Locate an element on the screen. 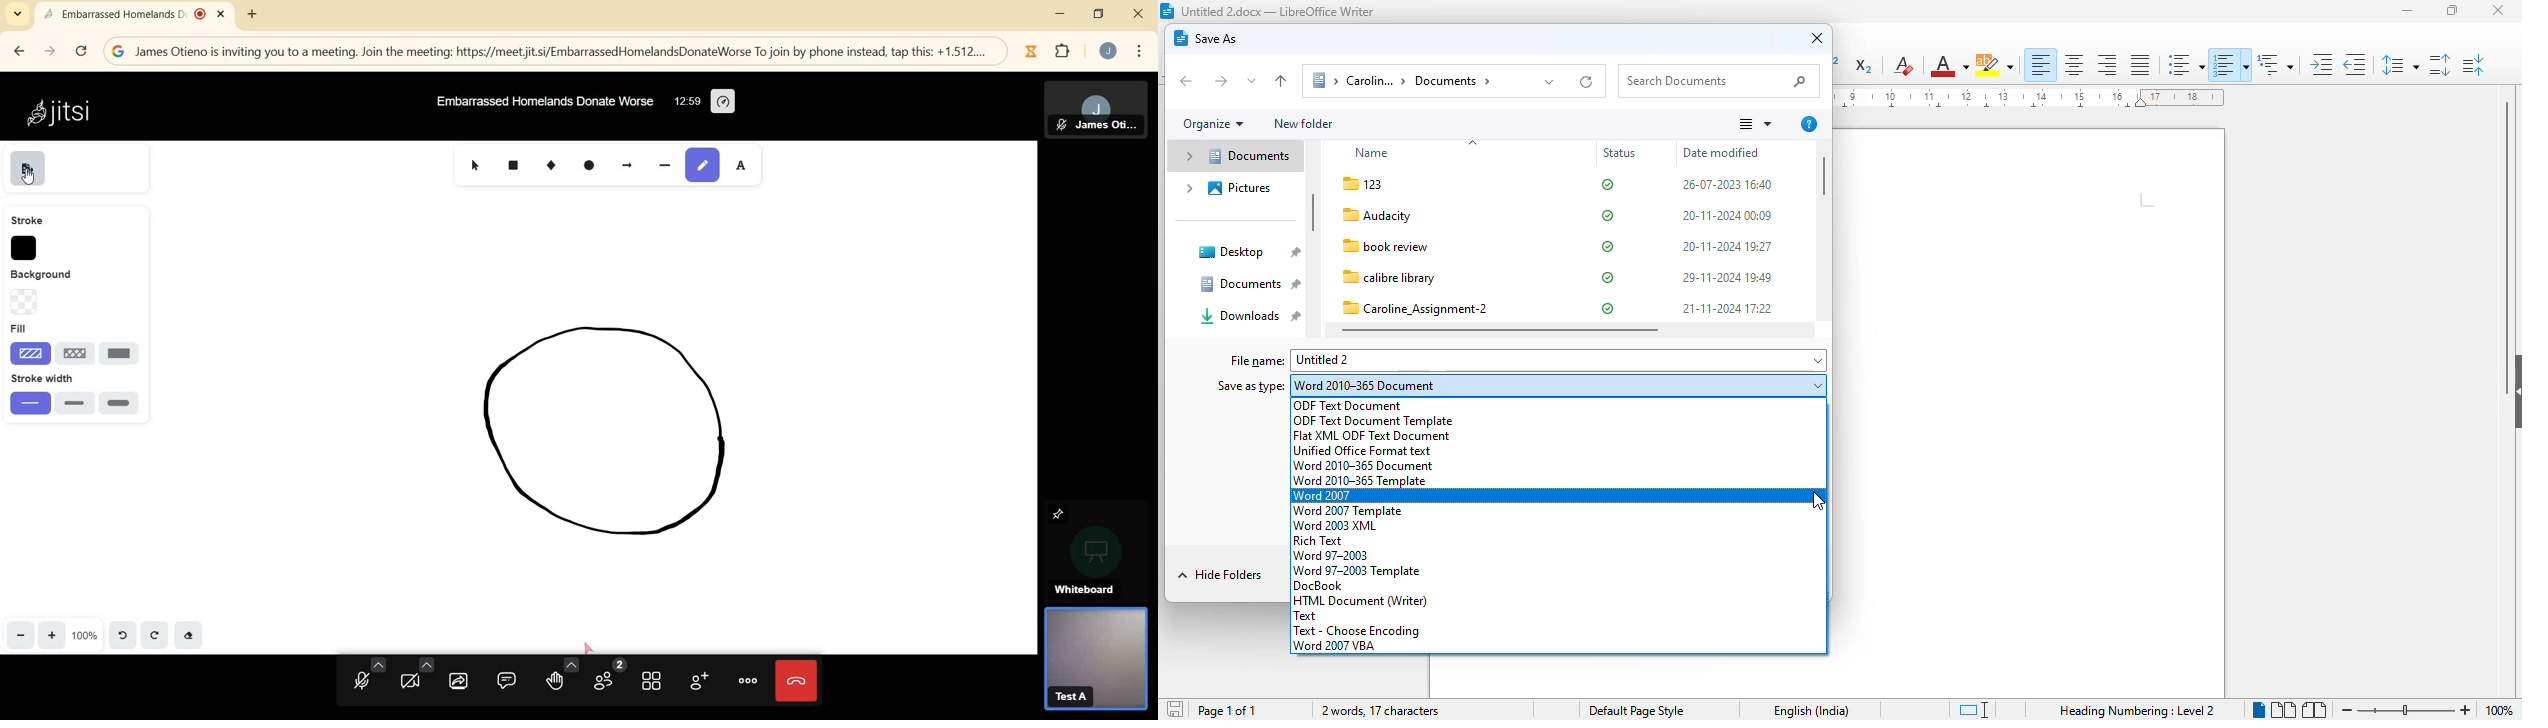 The height and width of the screenshot is (728, 2548). book view is located at coordinates (2313, 709).